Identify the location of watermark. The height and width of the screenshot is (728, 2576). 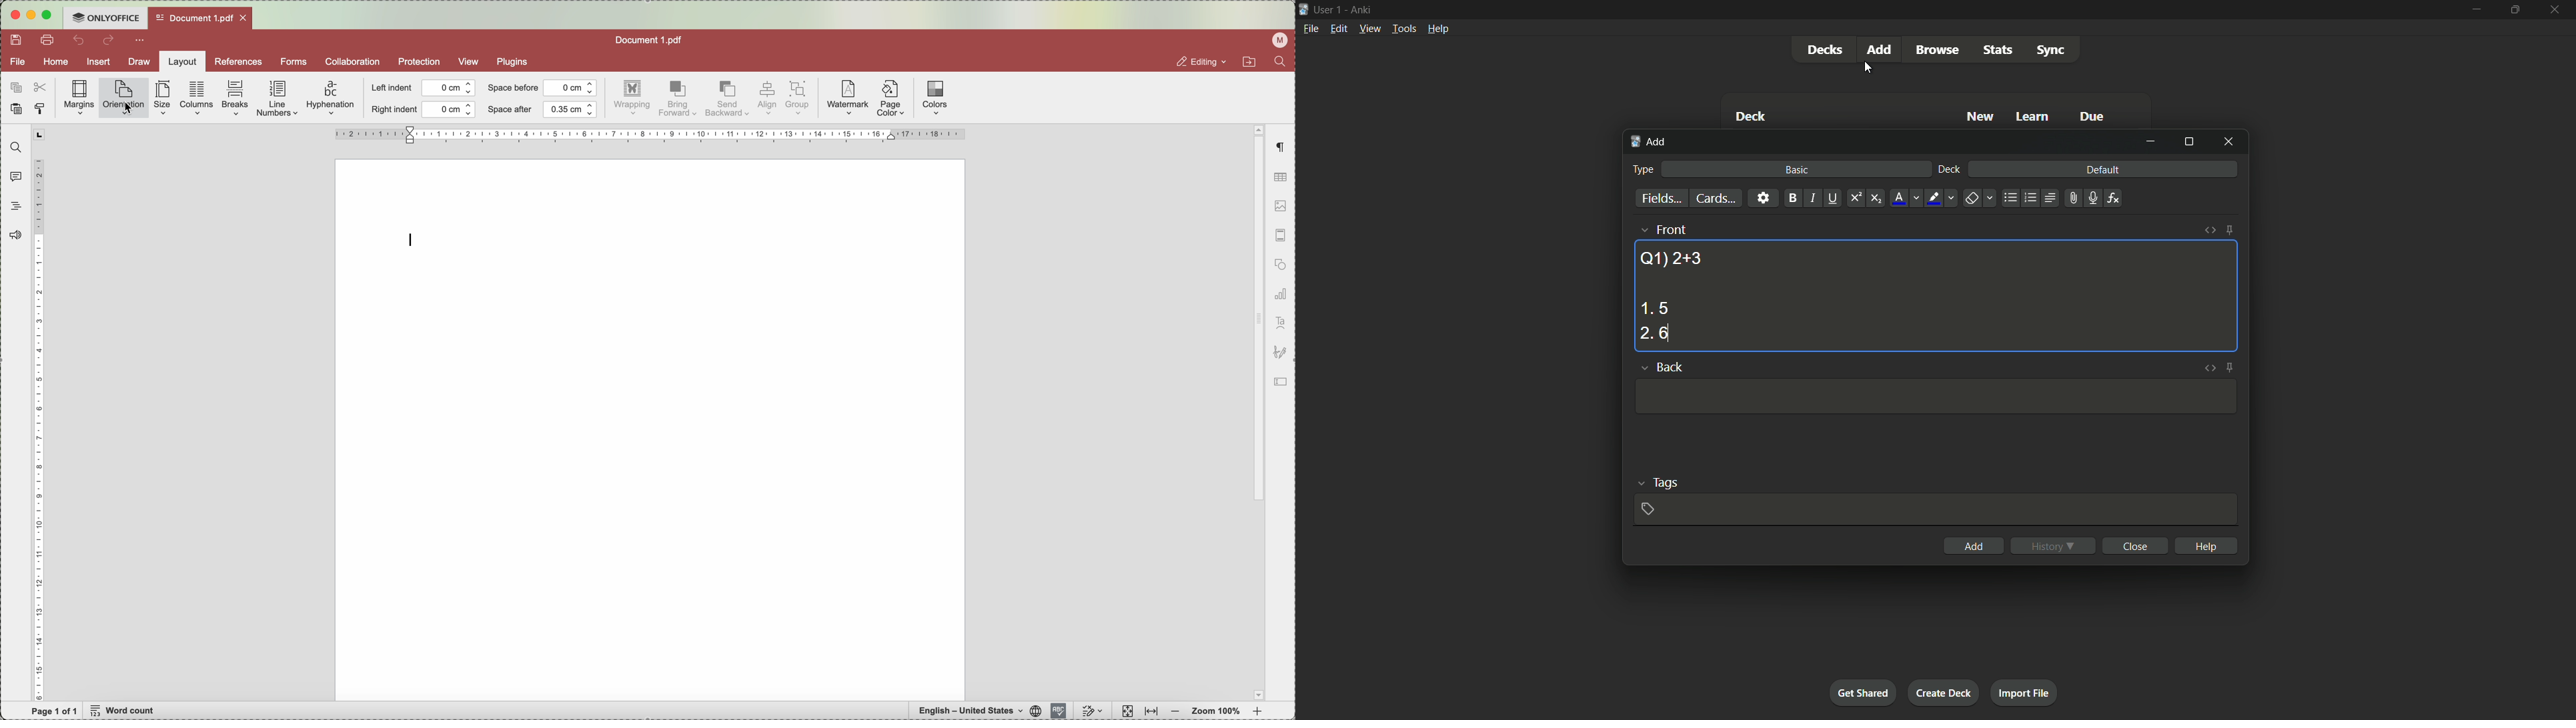
(846, 98).